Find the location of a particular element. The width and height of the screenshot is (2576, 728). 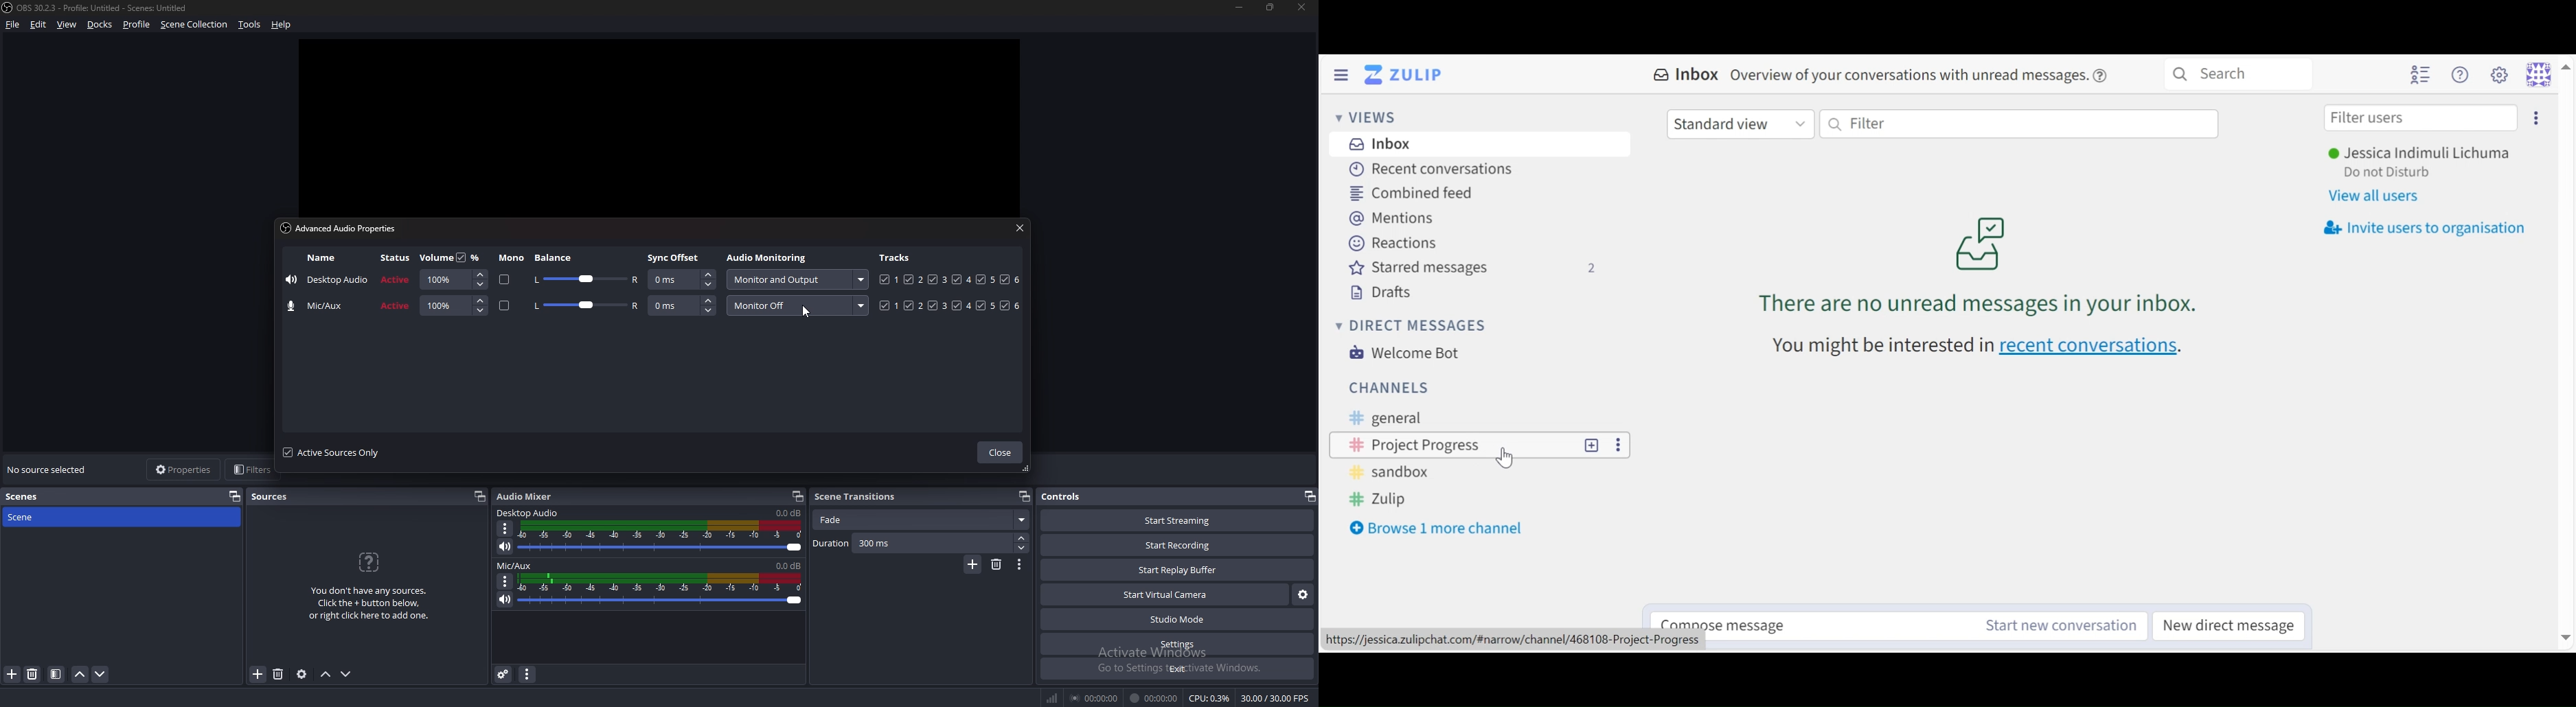

no source selected is located at coordinates (49, 469).